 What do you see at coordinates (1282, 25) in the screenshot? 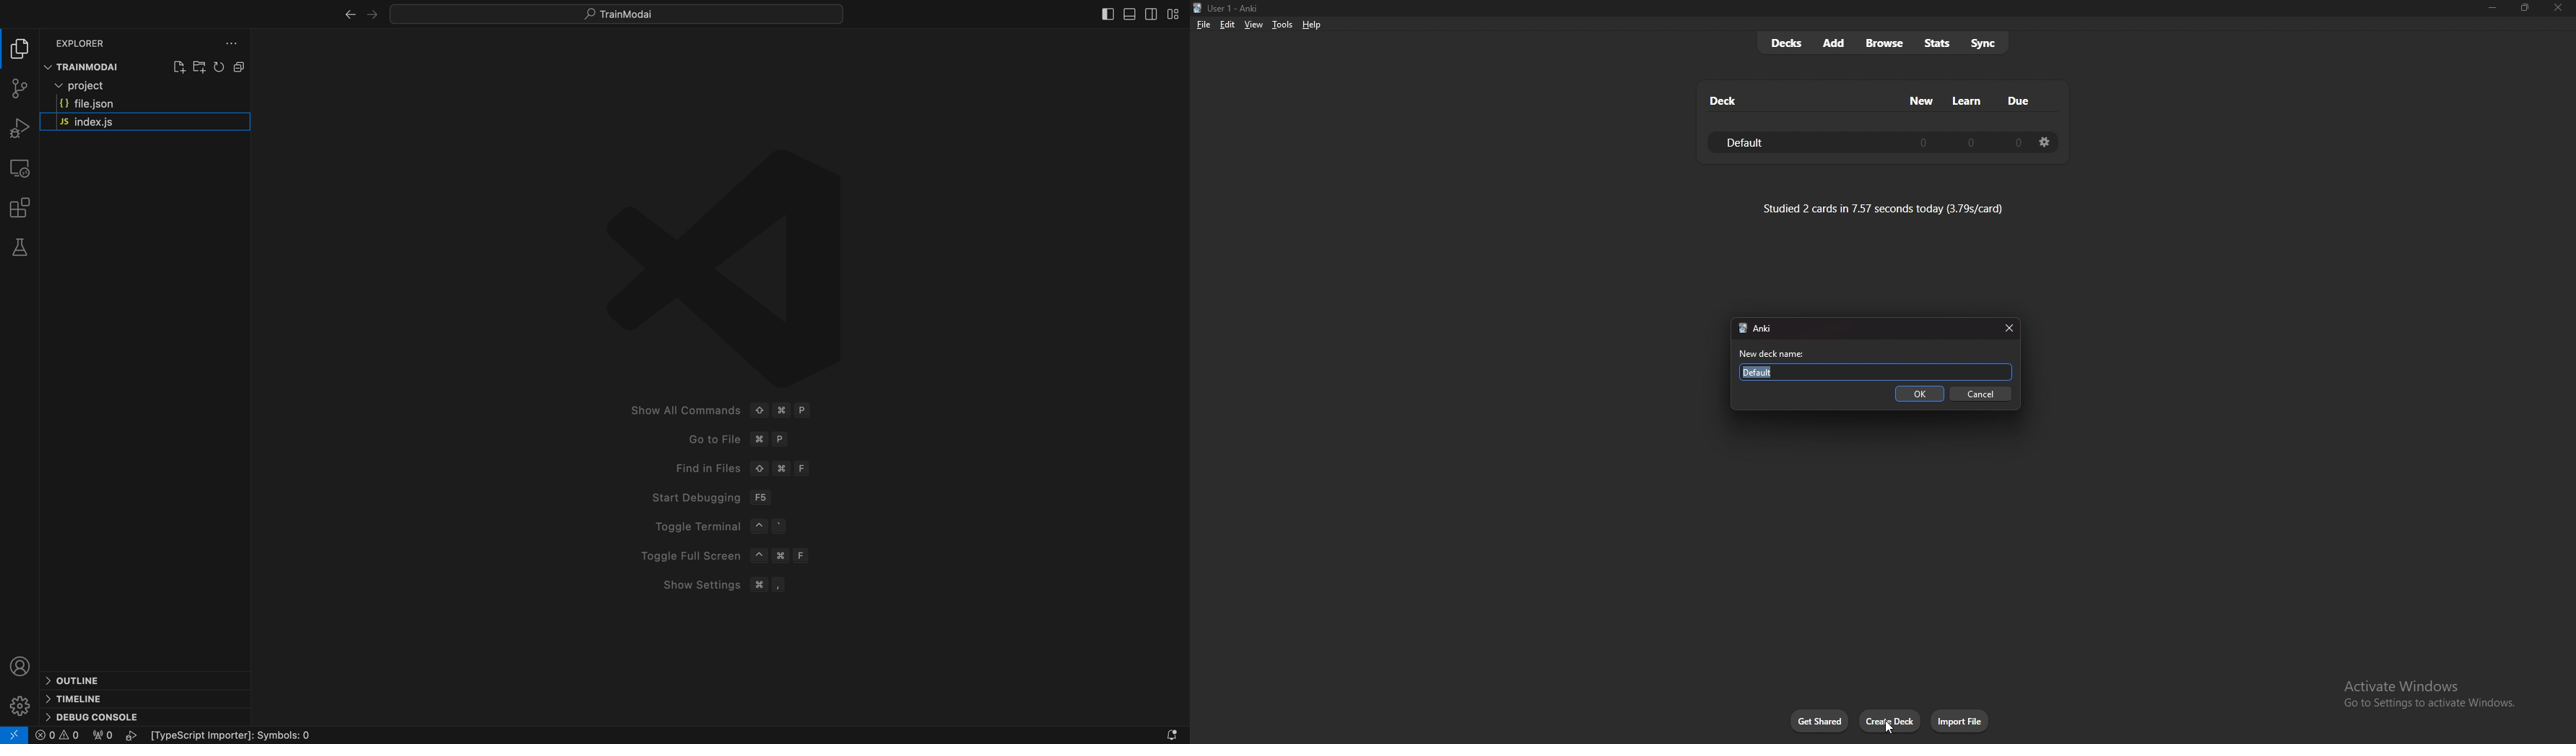
I see `tools` at bounding box center [1282, 25].